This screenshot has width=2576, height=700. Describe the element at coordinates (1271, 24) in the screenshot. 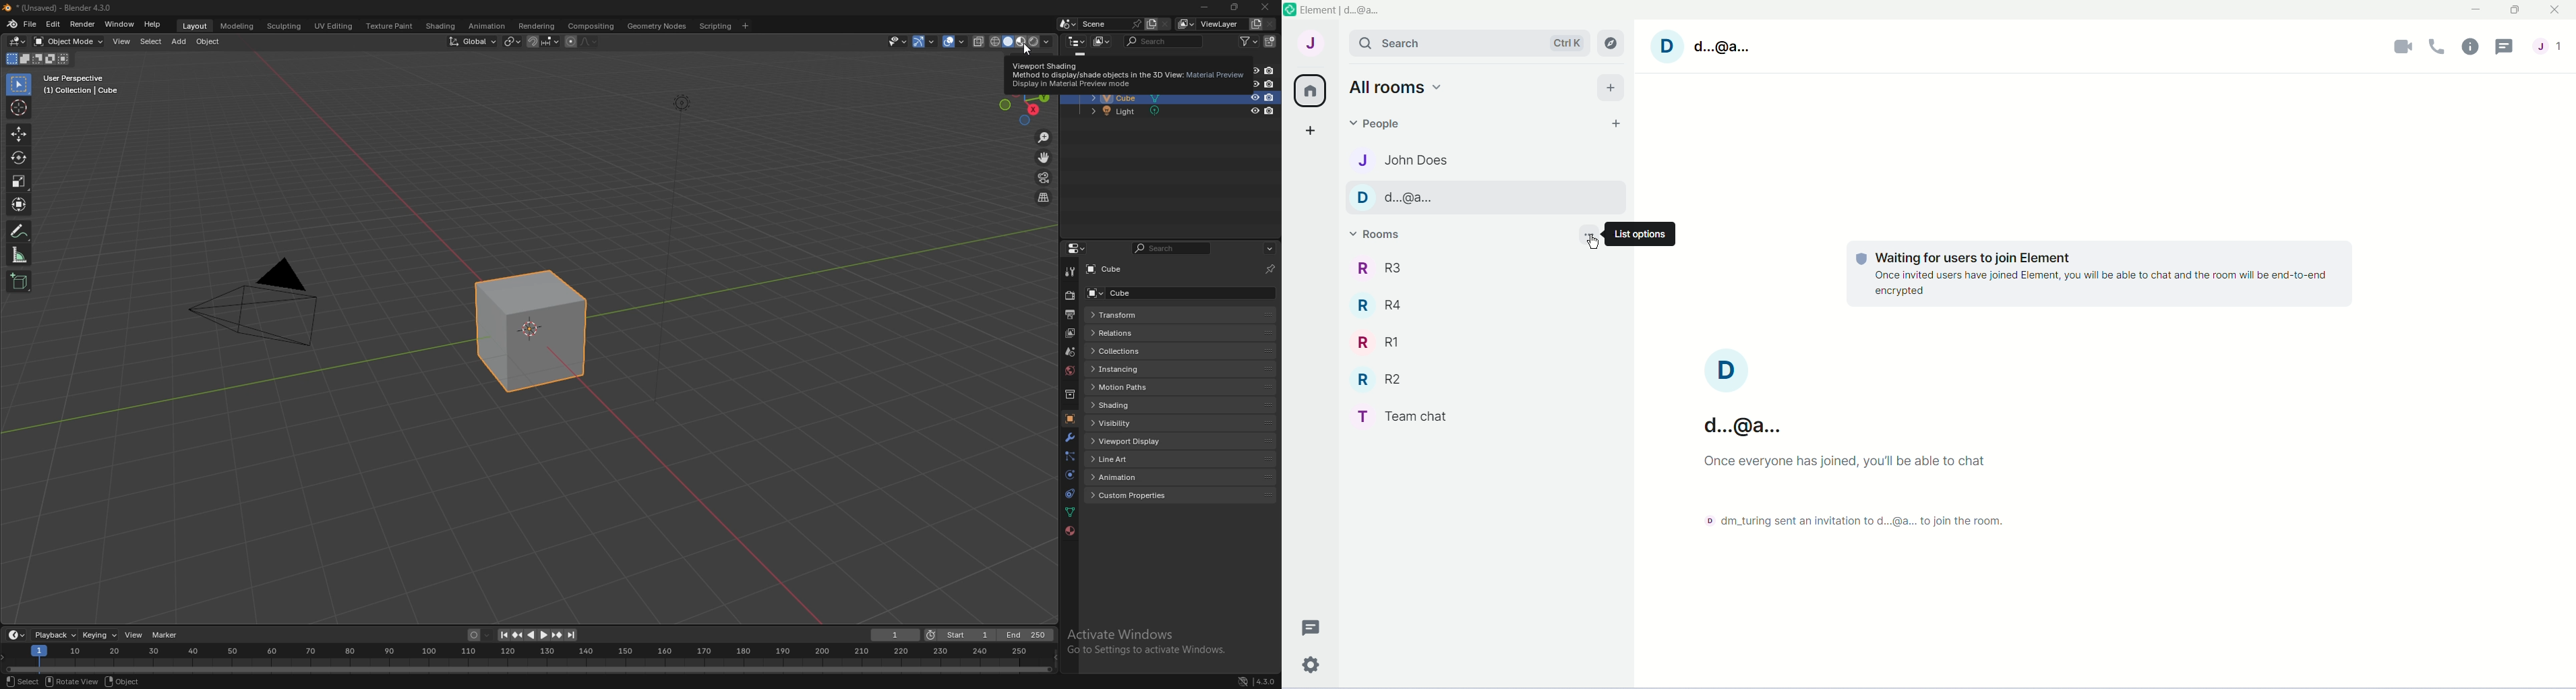

I see `remove viewlayer` at that location.